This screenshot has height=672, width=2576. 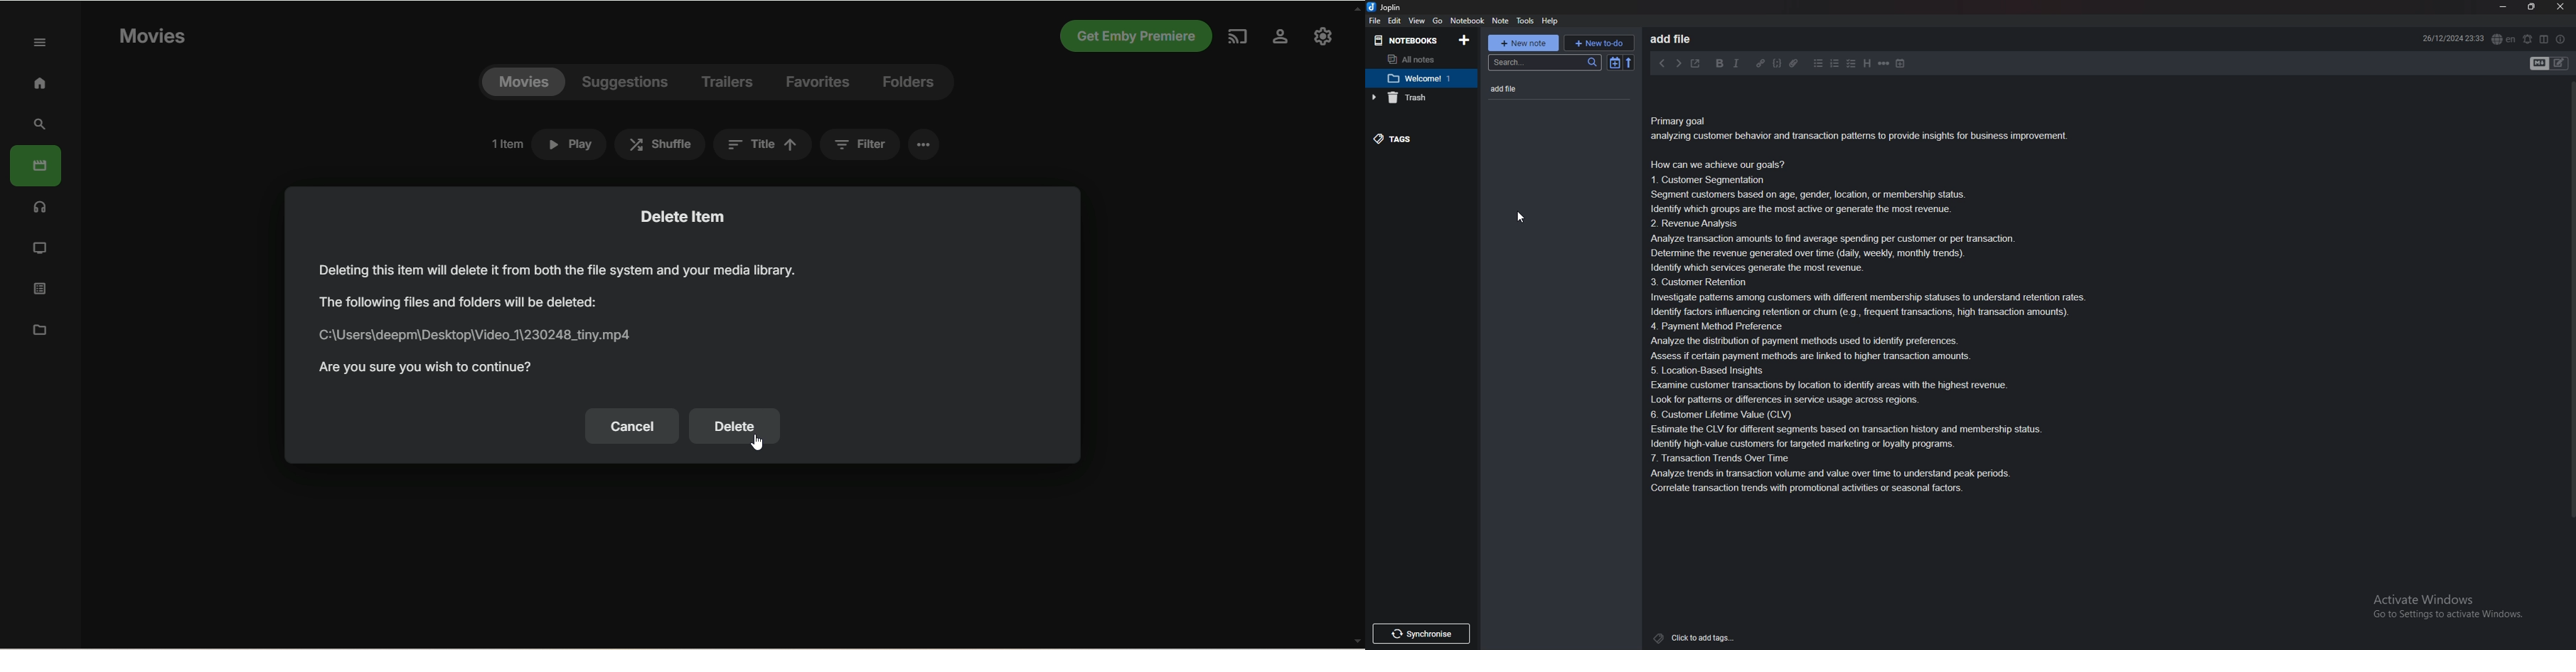 What do you see at coordinates (1411, 139) in the screenshot?
I see `Tags` at bounding box center [1411, 139].